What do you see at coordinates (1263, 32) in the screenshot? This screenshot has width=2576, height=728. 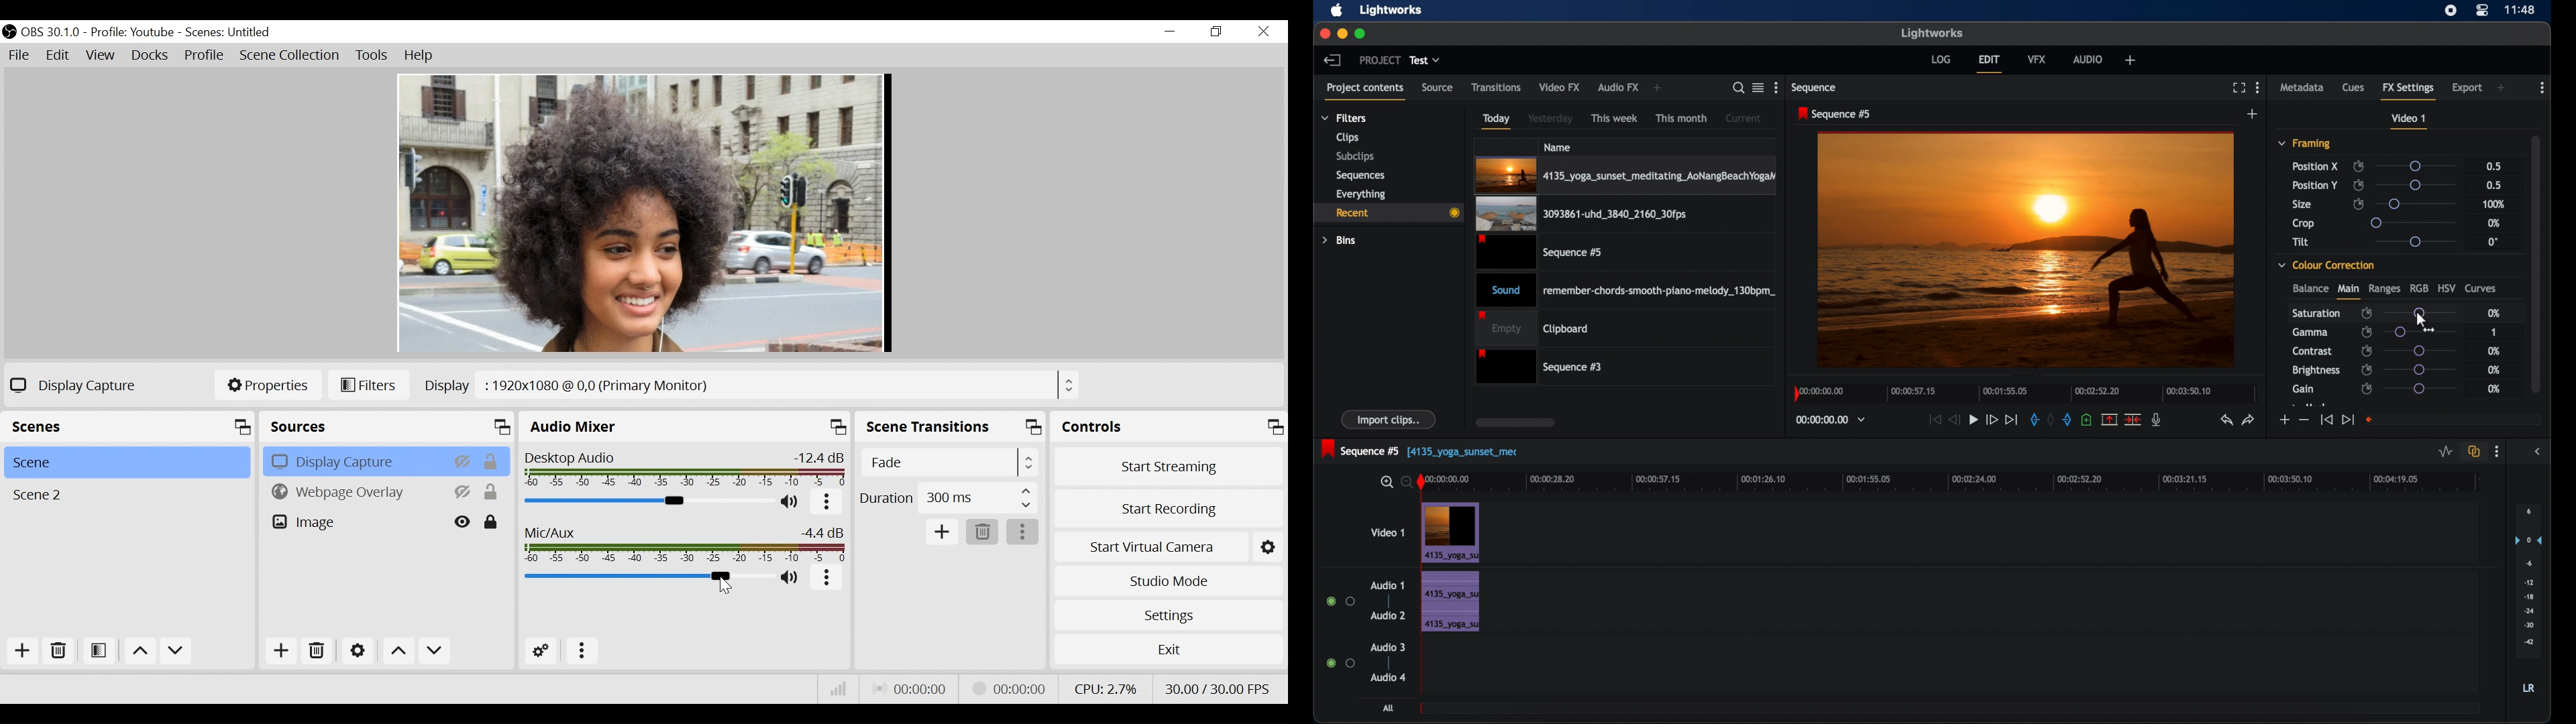 I see `Close` at bounding box center [1263, 32].